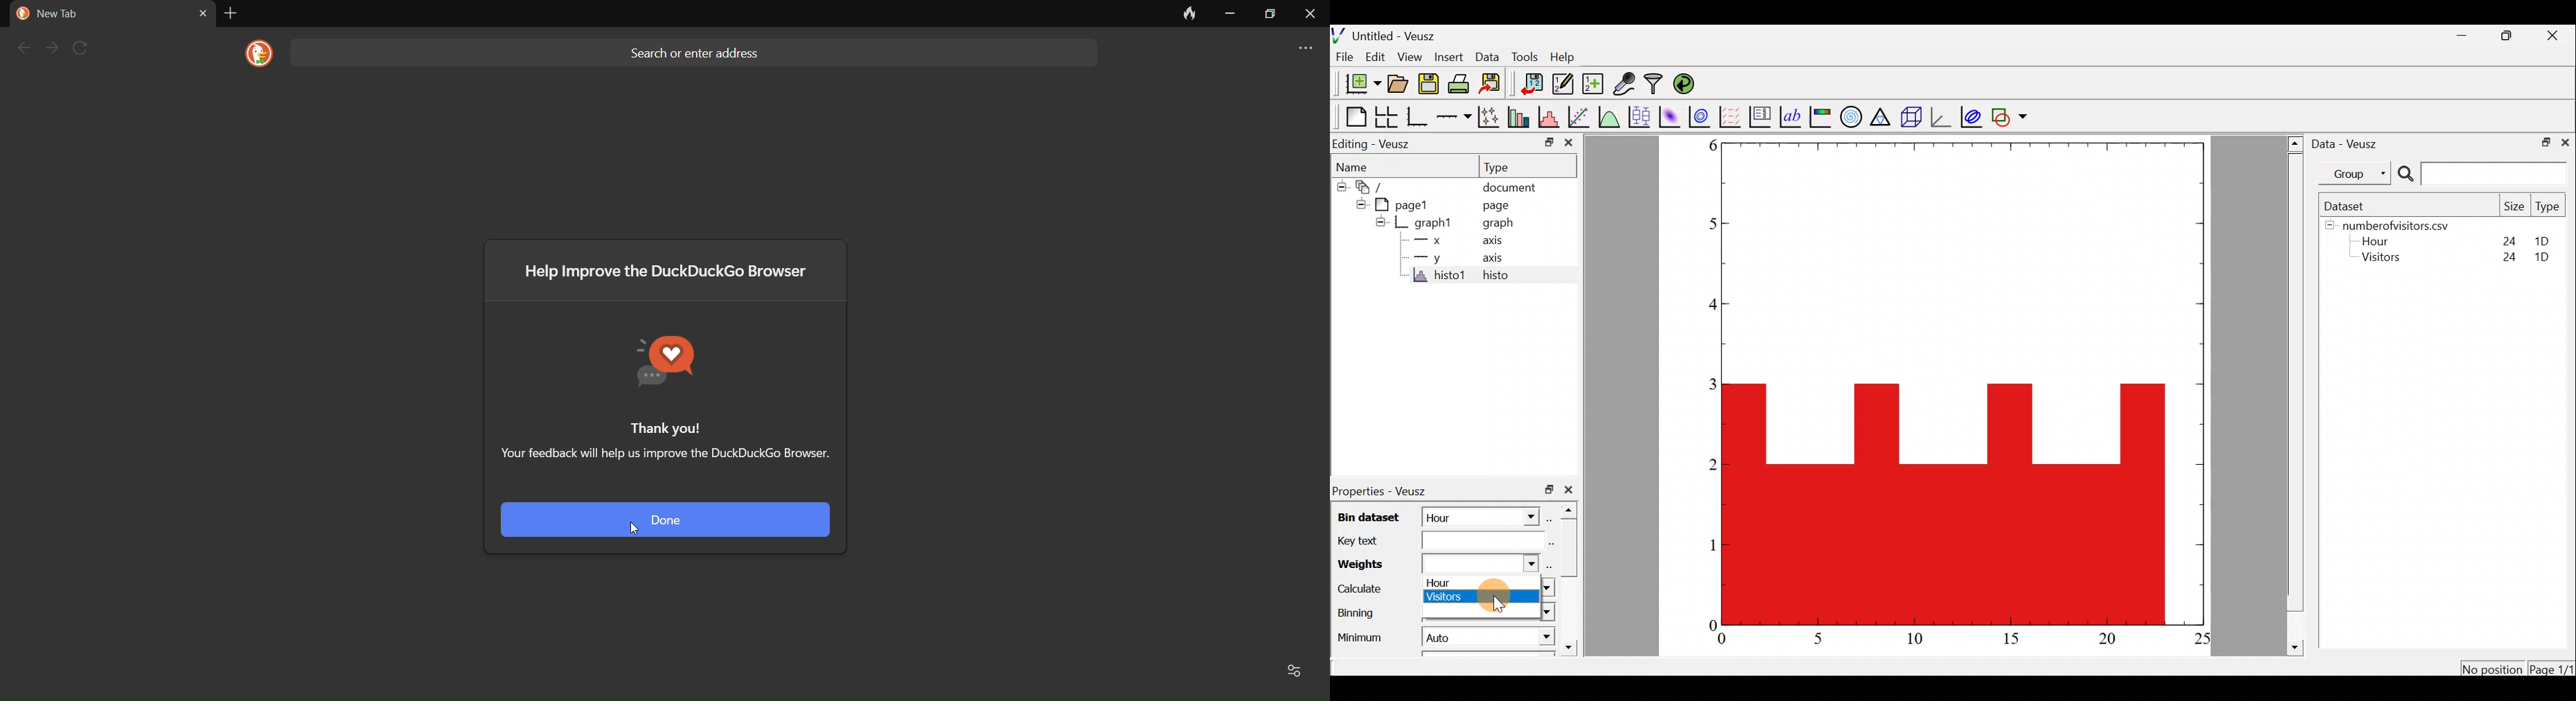 Image resolution: width=2576 pixels, height=728 pixels. What do you see at coordinates (2010, 117) in the screenshot?
I see `add a shape to the plot` at bounding box center [2010, 117].